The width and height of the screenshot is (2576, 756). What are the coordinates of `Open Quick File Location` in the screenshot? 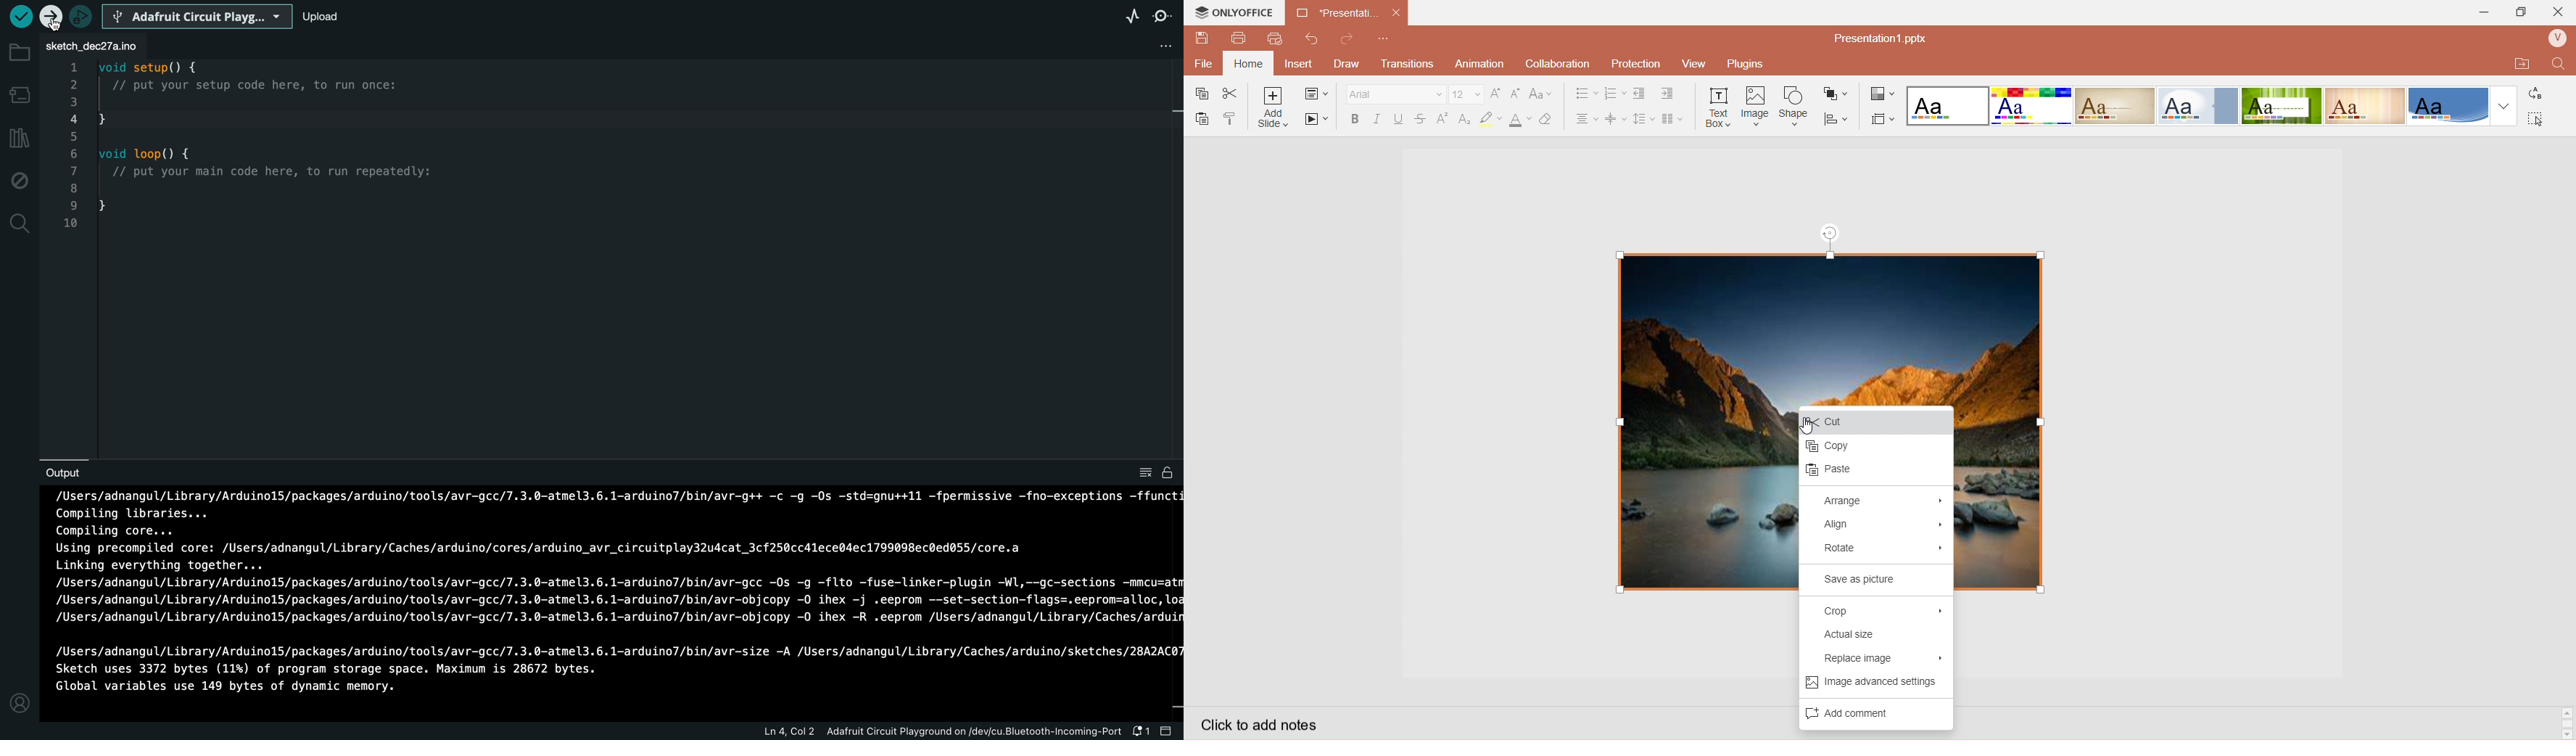 It's located at (2522, 64).